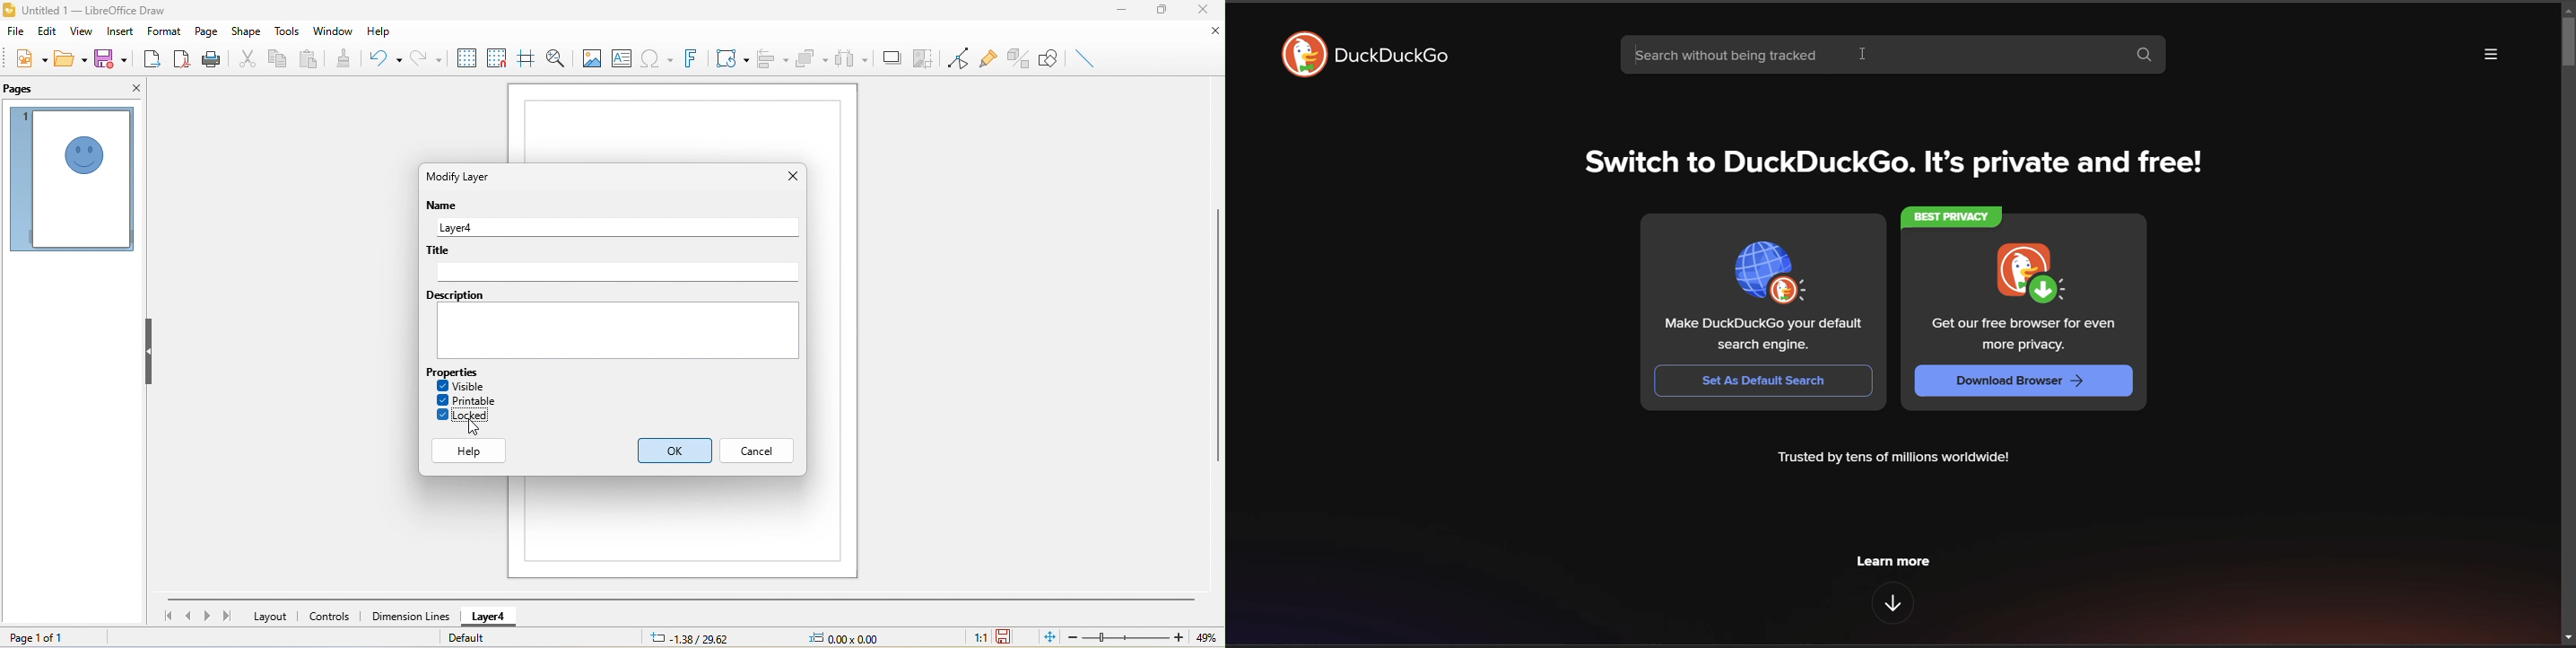 The width and height of the screenshot is (2576, 672). What do you see at coordinates (378, 32) in the screenshot?
I see `help` at bounding box center [378, 32].